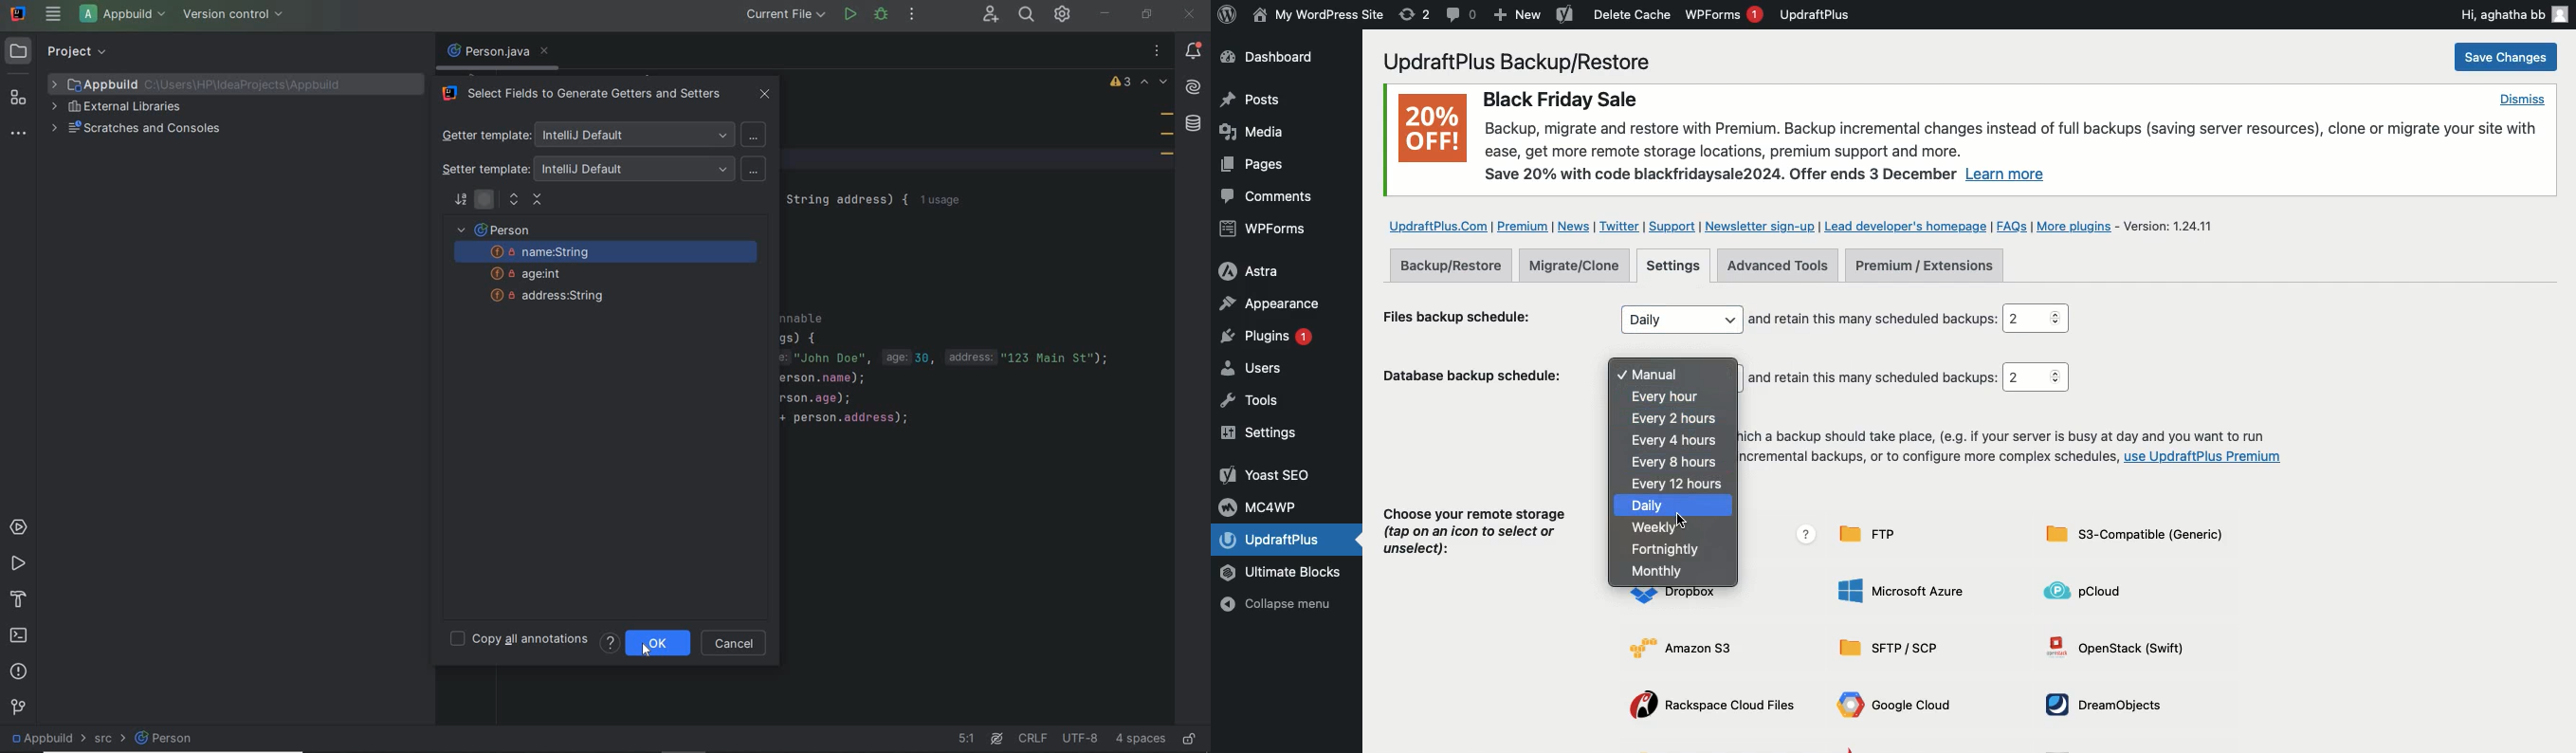 The image size is (2576, 756). What do you see at coordinates (2016, 153) in the screenshot?
I see `Backup, migrate and restore with Premium. Backup incremental changes instead of full backups (saving server resources), clone or migrate your site withease, get more remote storage locations, premium support and more. Save 20% with code blackfridaysale2024. Offer ends 3 December Learn more` at bounding box center [2016, 153].